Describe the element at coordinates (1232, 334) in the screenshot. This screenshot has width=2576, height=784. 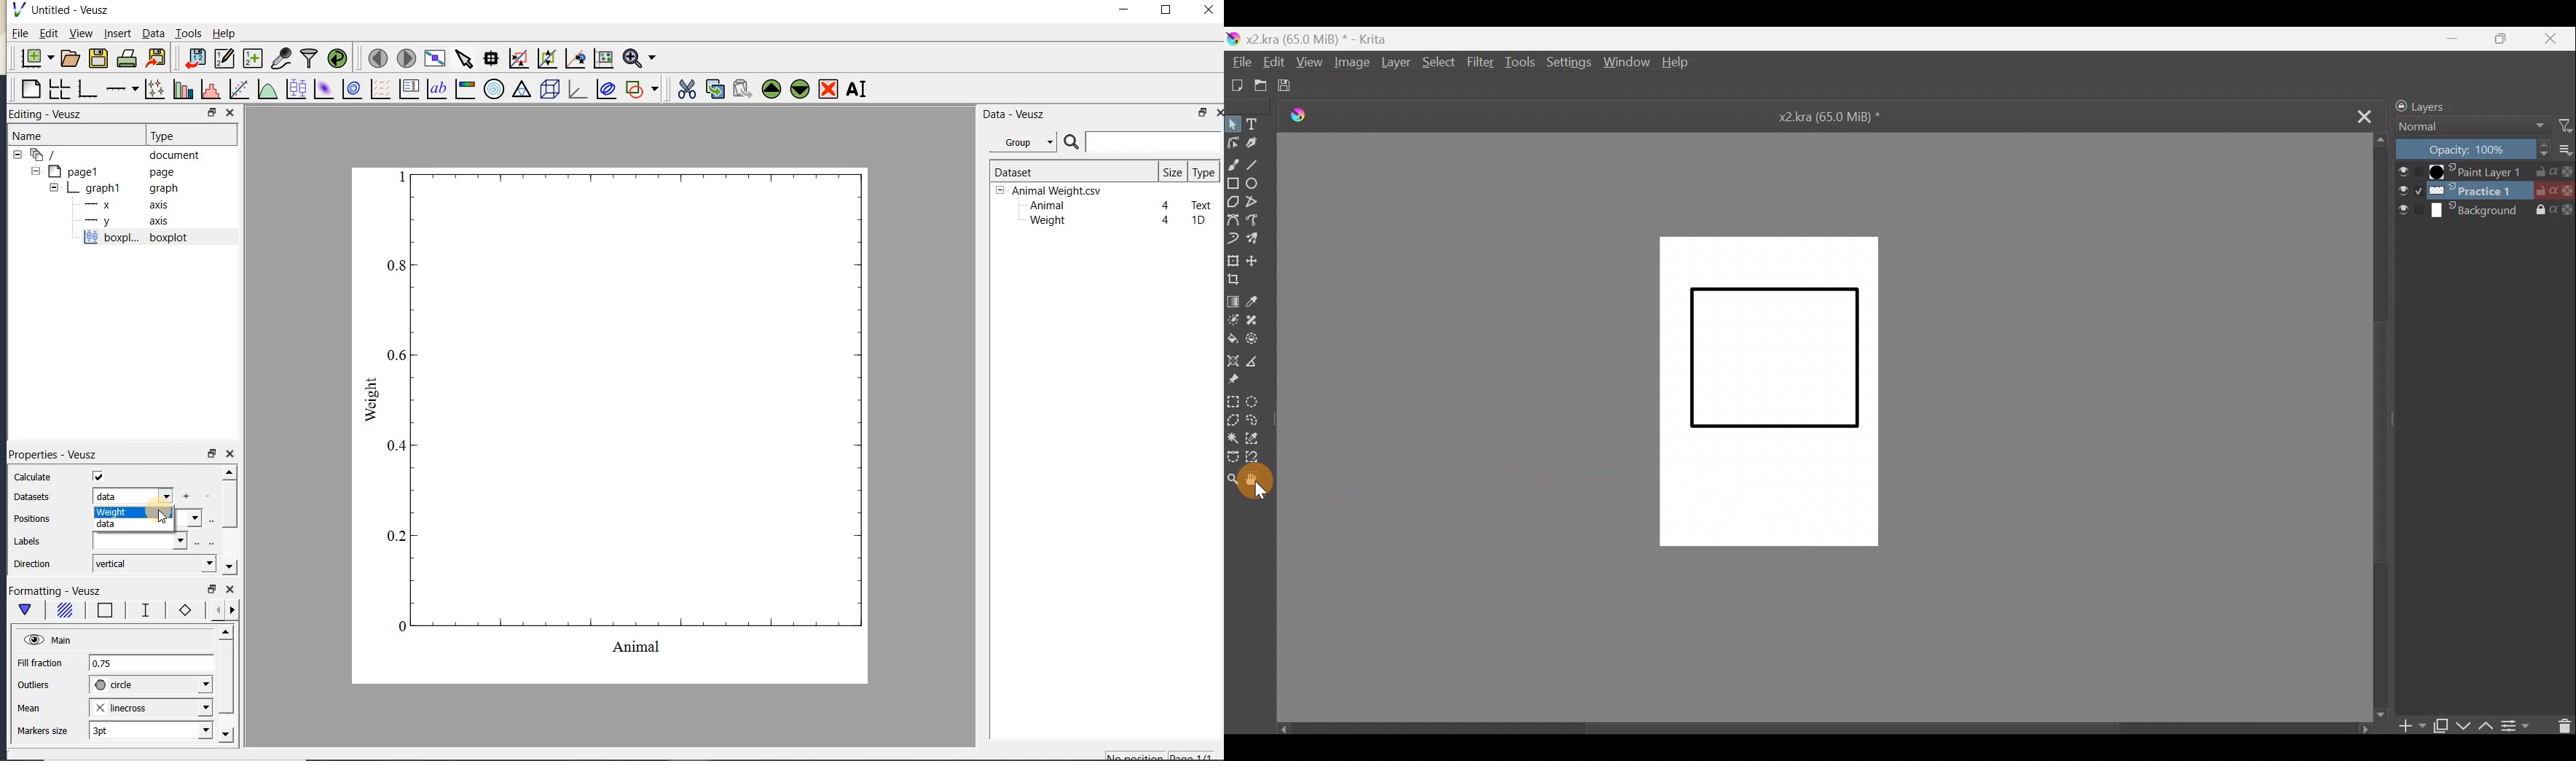
I see `Fill a contiguous area of colour with colour/fill a selection` at that location.